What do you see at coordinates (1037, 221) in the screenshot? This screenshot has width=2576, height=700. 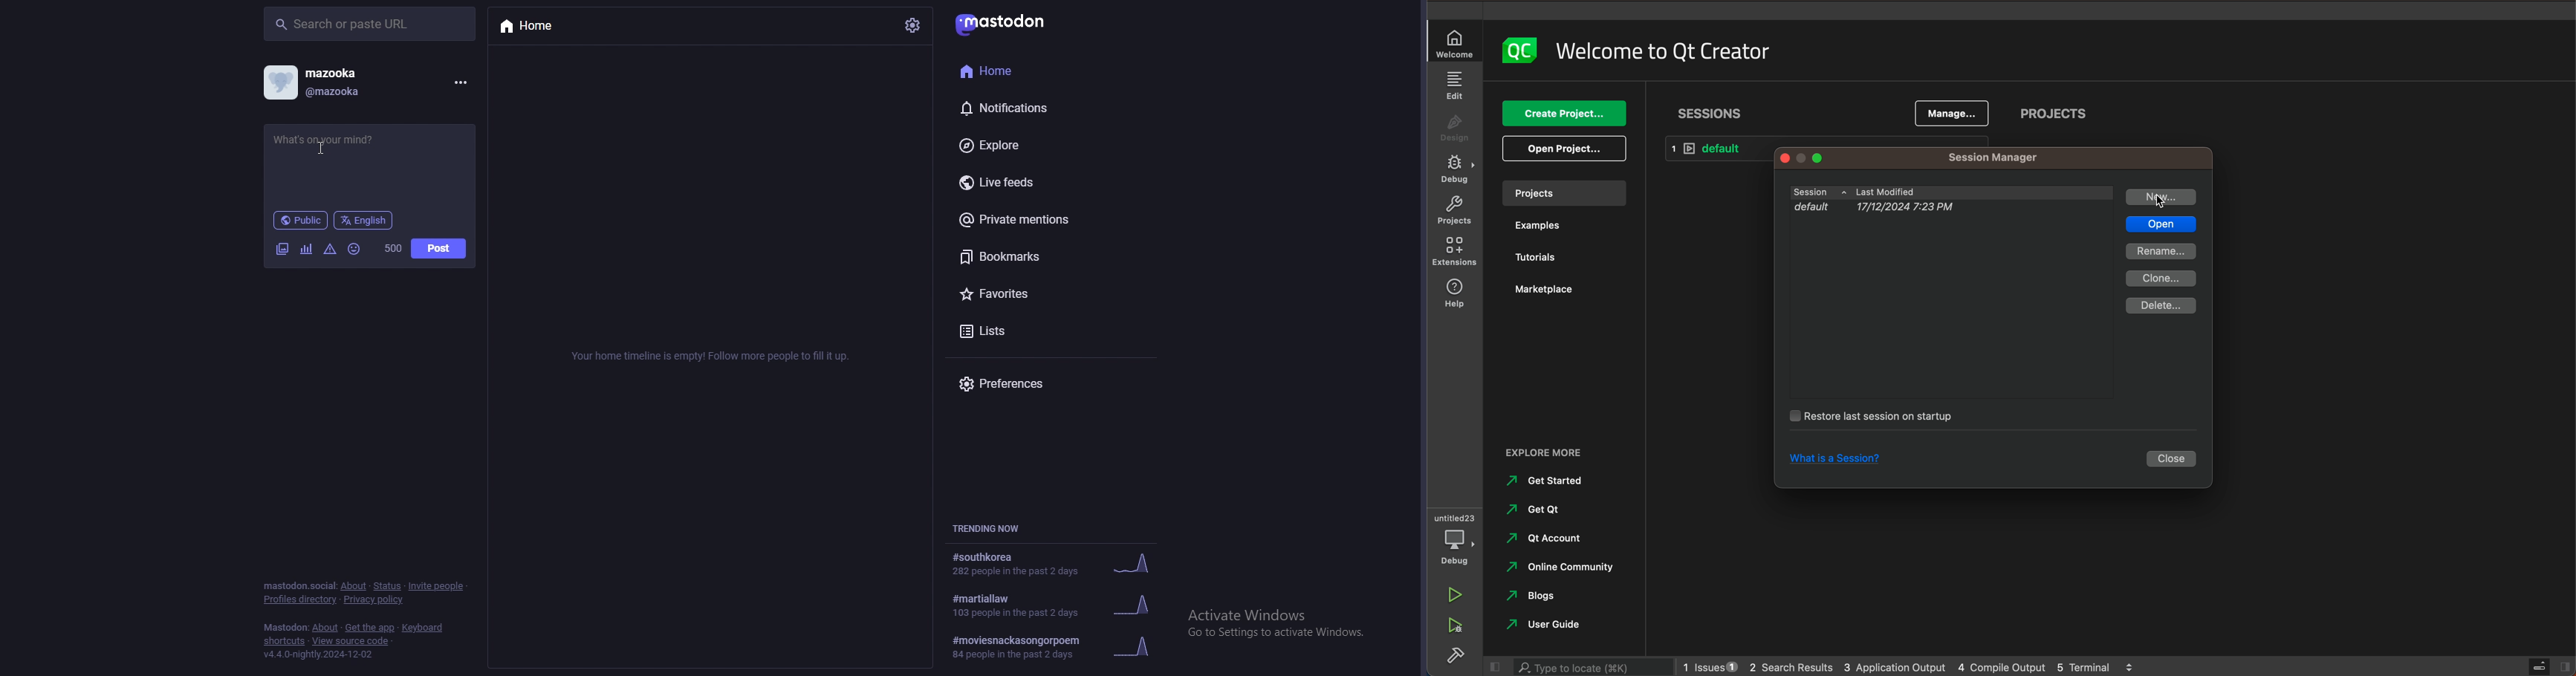 I see `private mentions` at bounding box center [1037, 221].